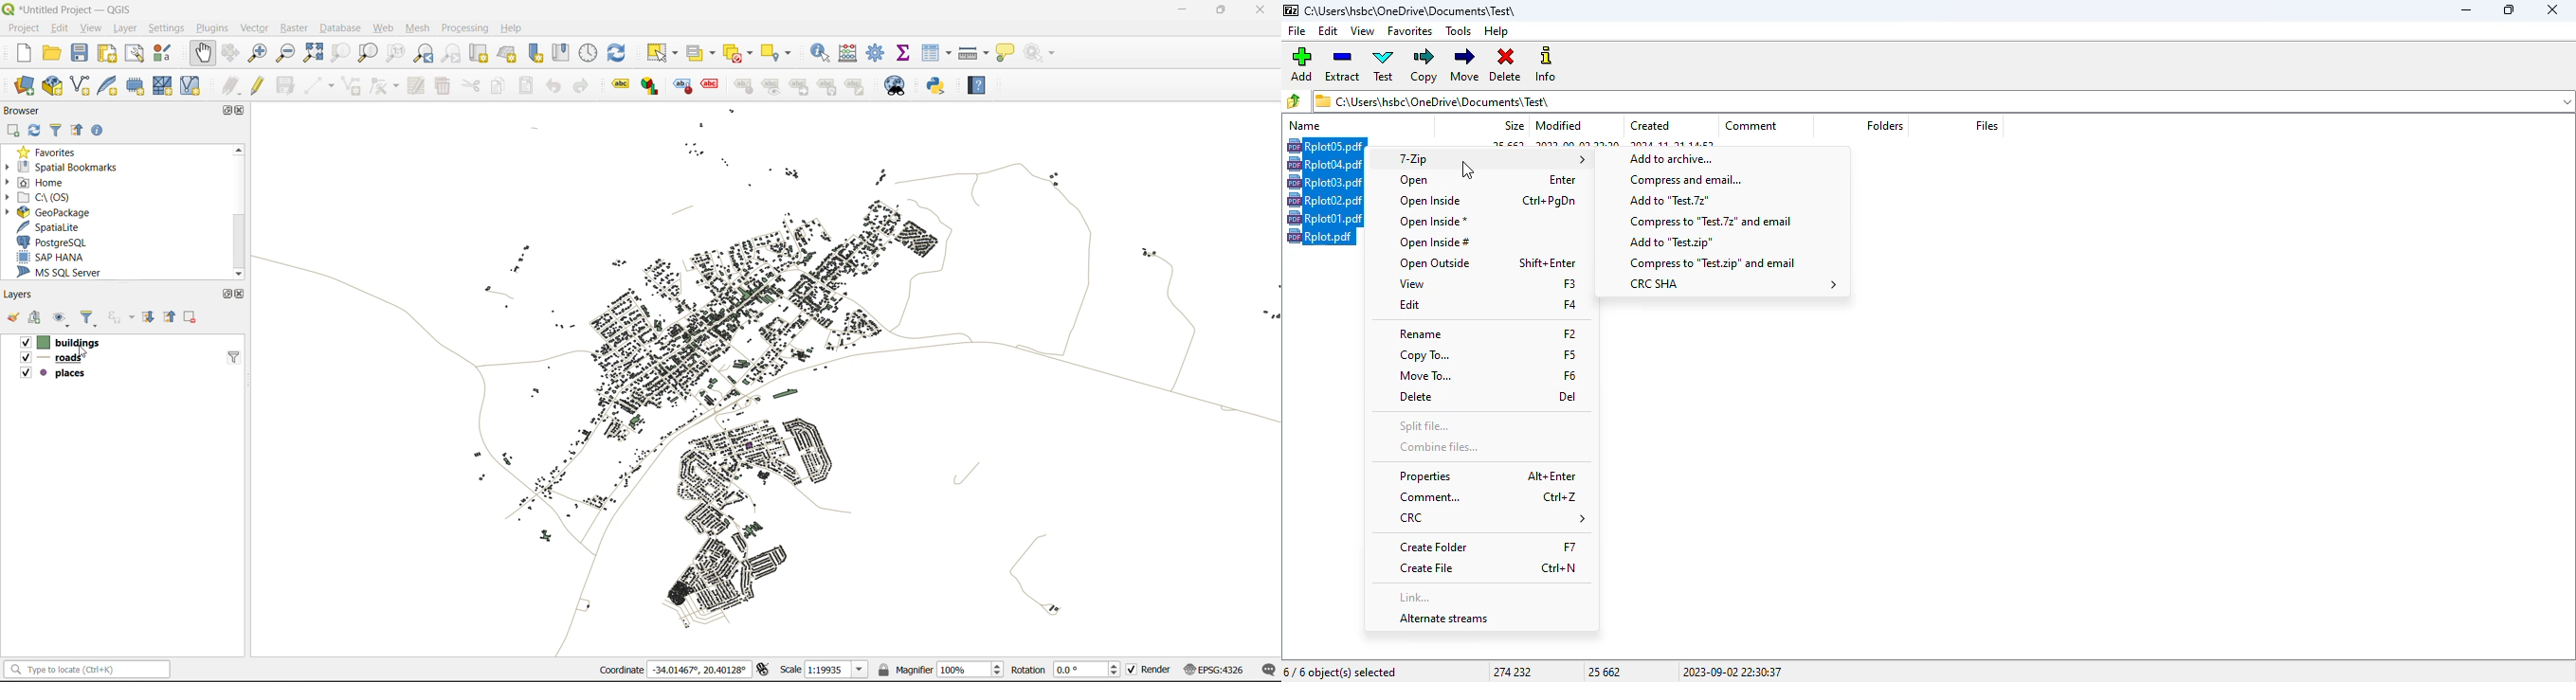 The height and width of the screenshot is (700, 2576). I want to click on spatialite, so click(55, 226).